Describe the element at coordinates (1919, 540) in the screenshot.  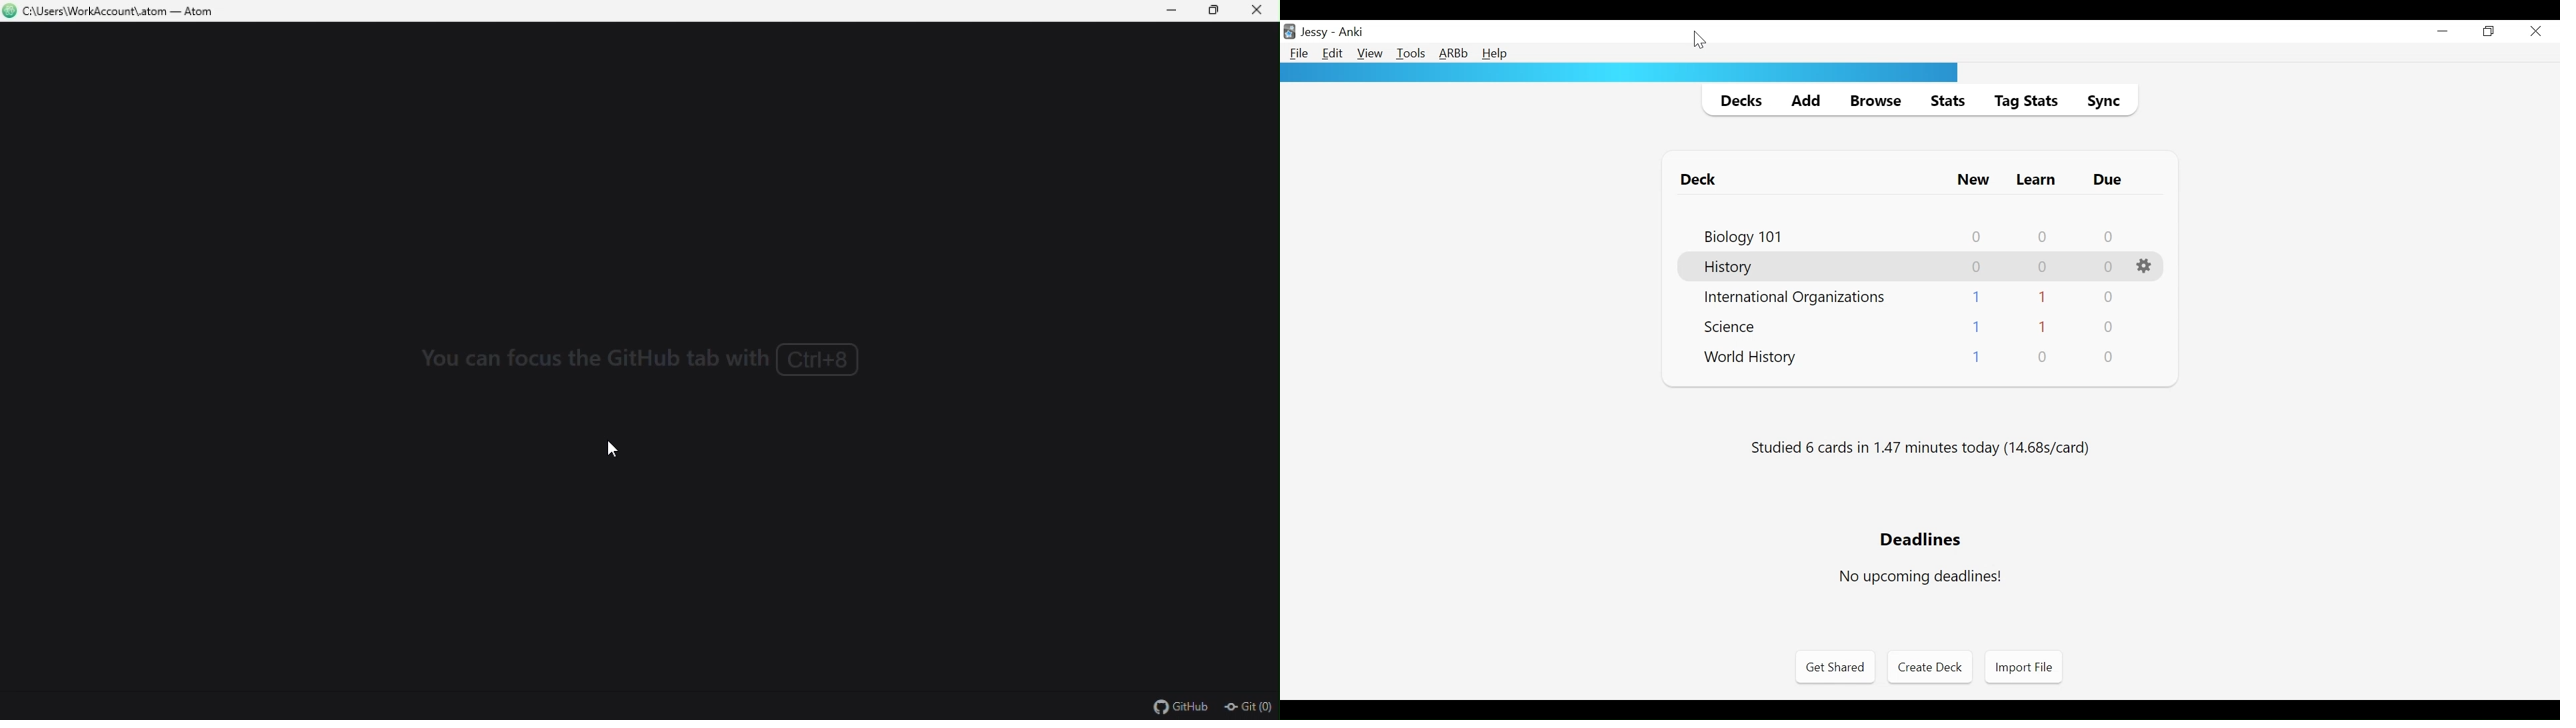
I see `Deadline` at that location.